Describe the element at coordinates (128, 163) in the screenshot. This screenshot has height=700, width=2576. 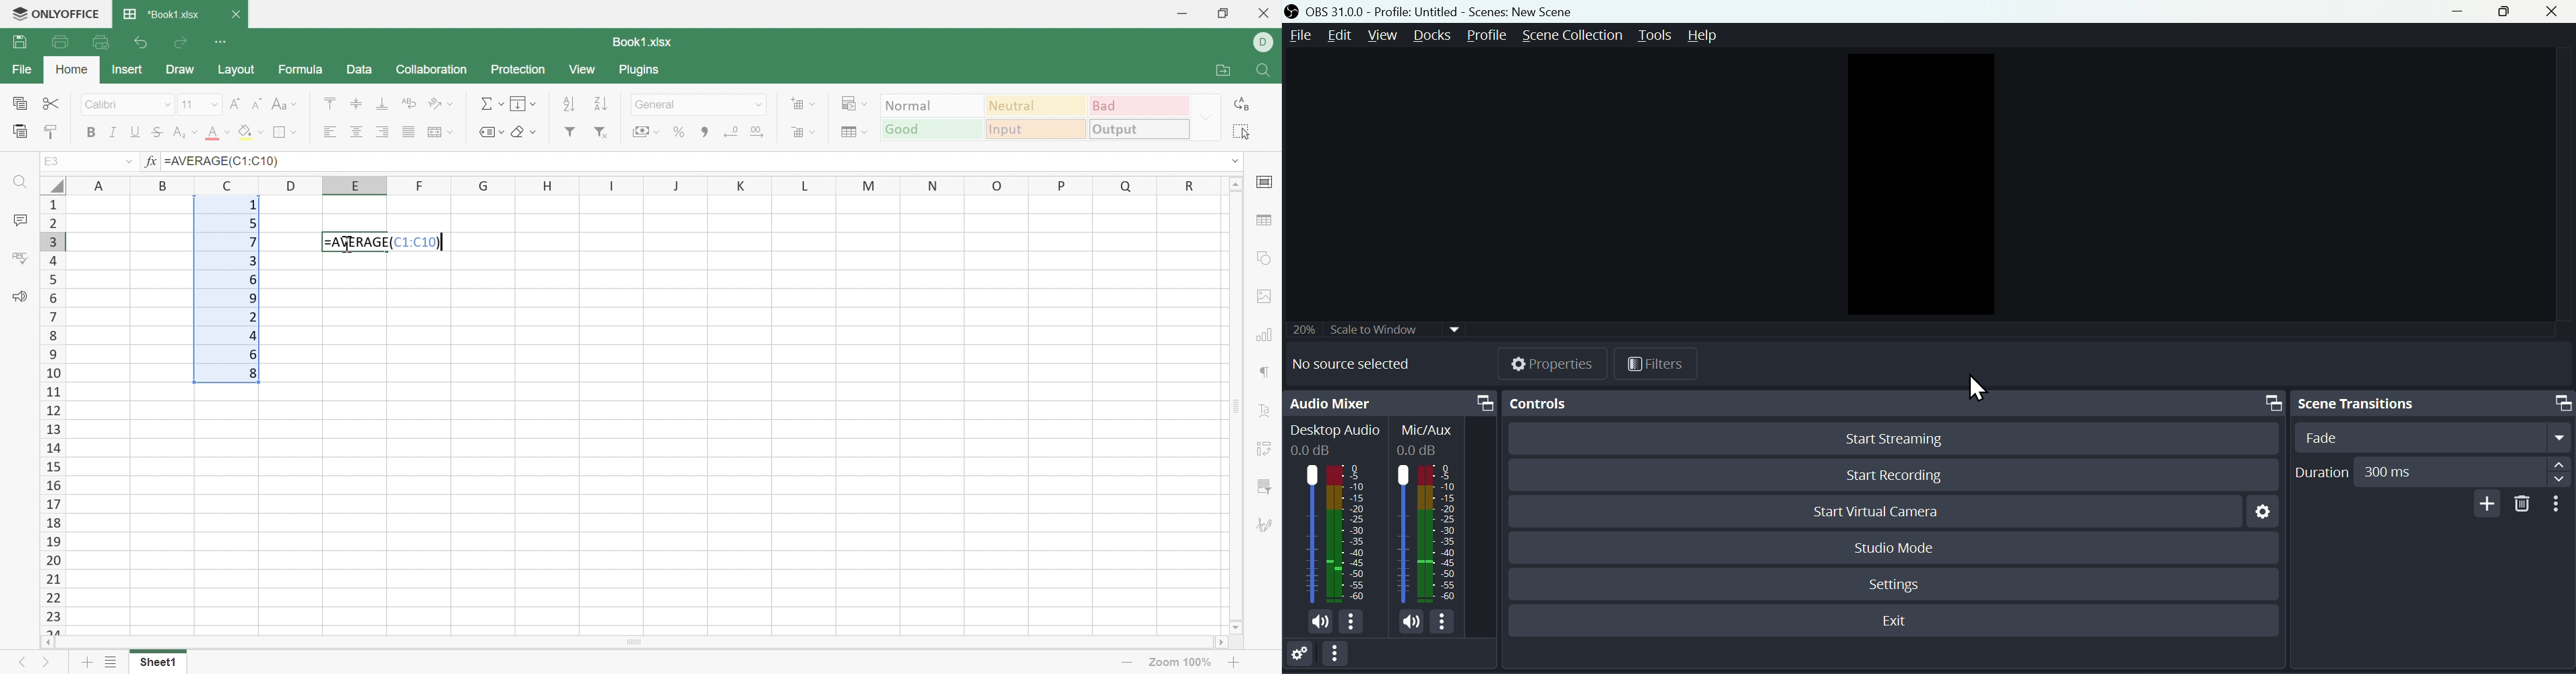
I see `Drop Down` at that location.